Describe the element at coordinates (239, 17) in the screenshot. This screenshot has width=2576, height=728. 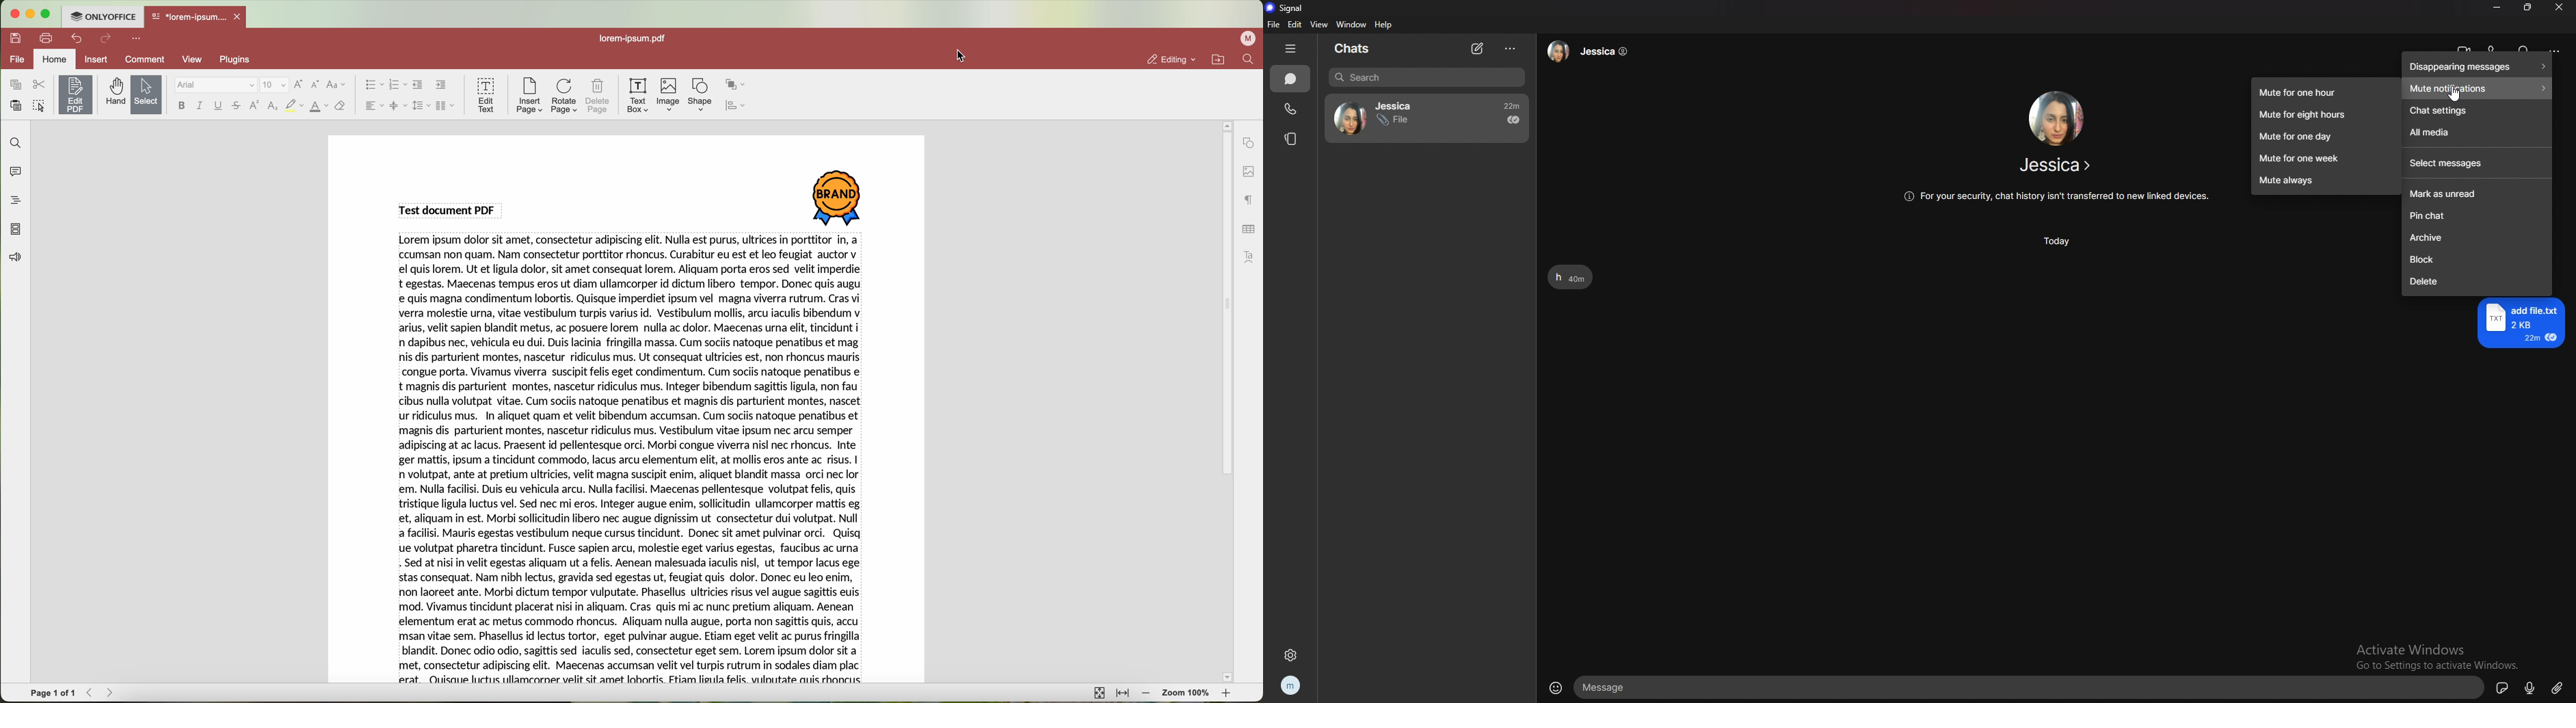
I see `close` at that location.